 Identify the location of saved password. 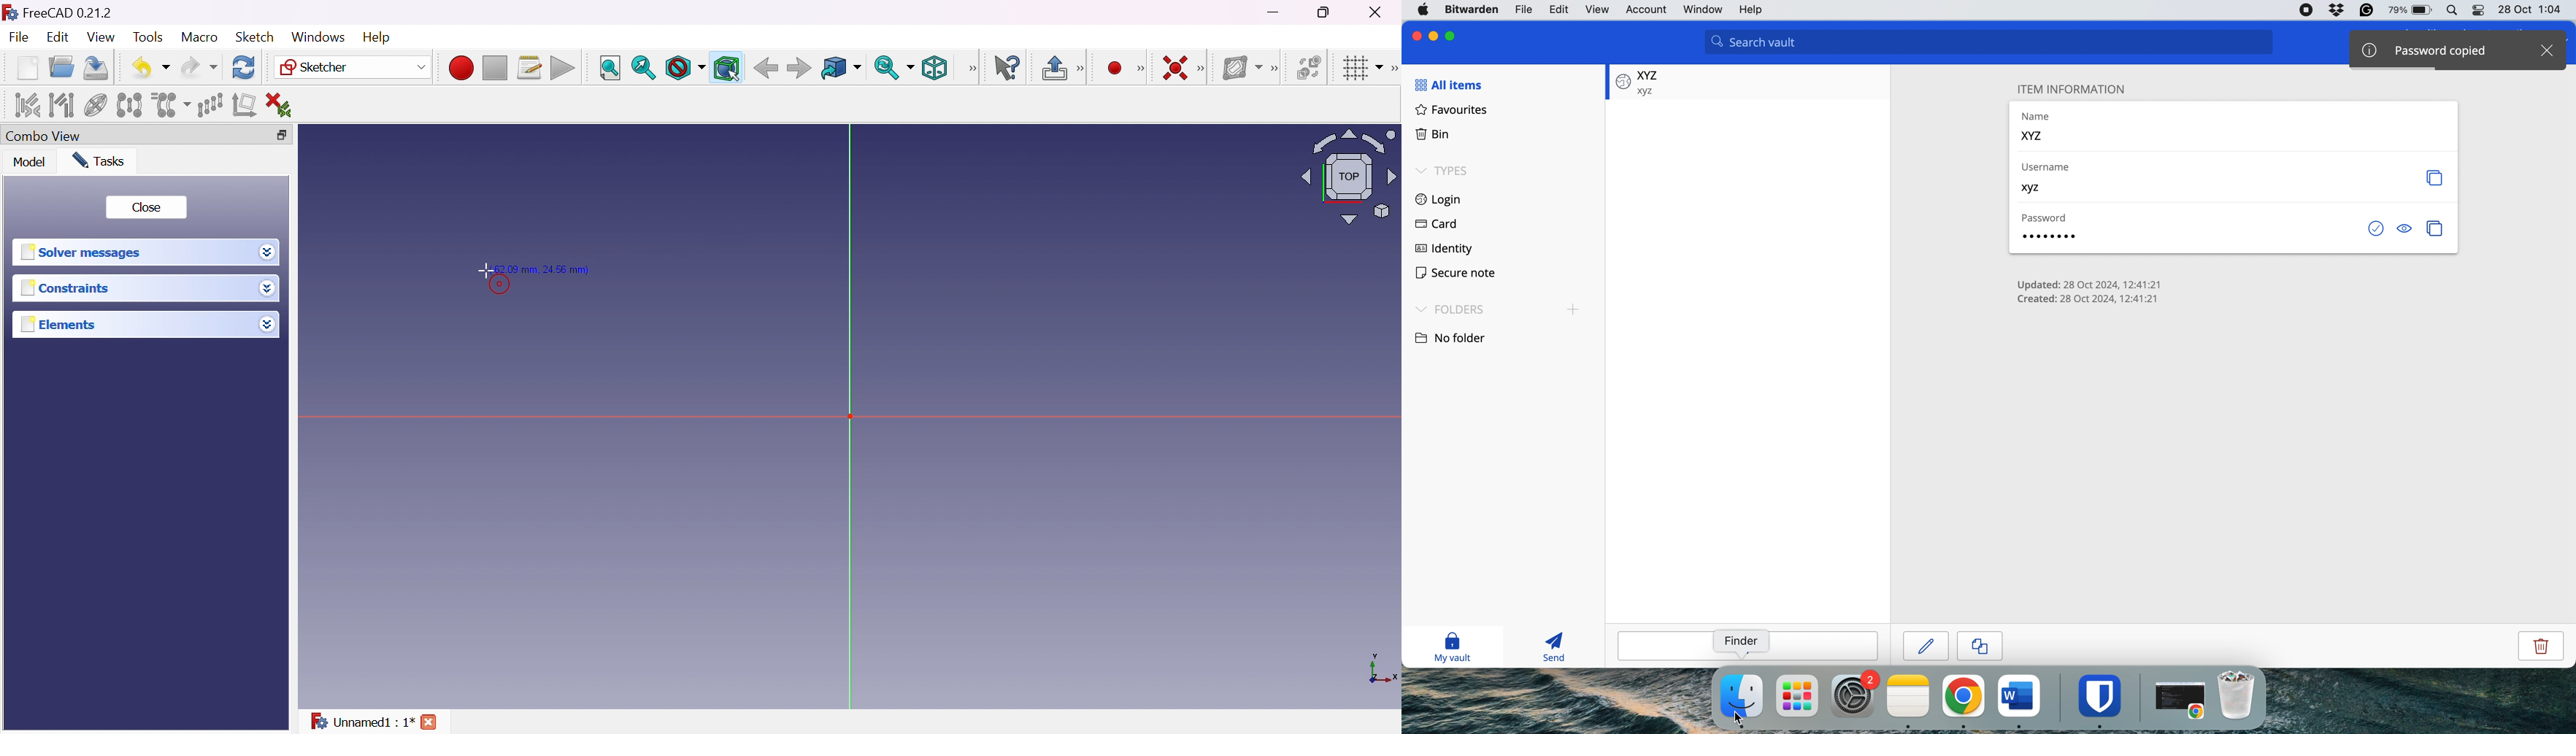
(1638, 81).